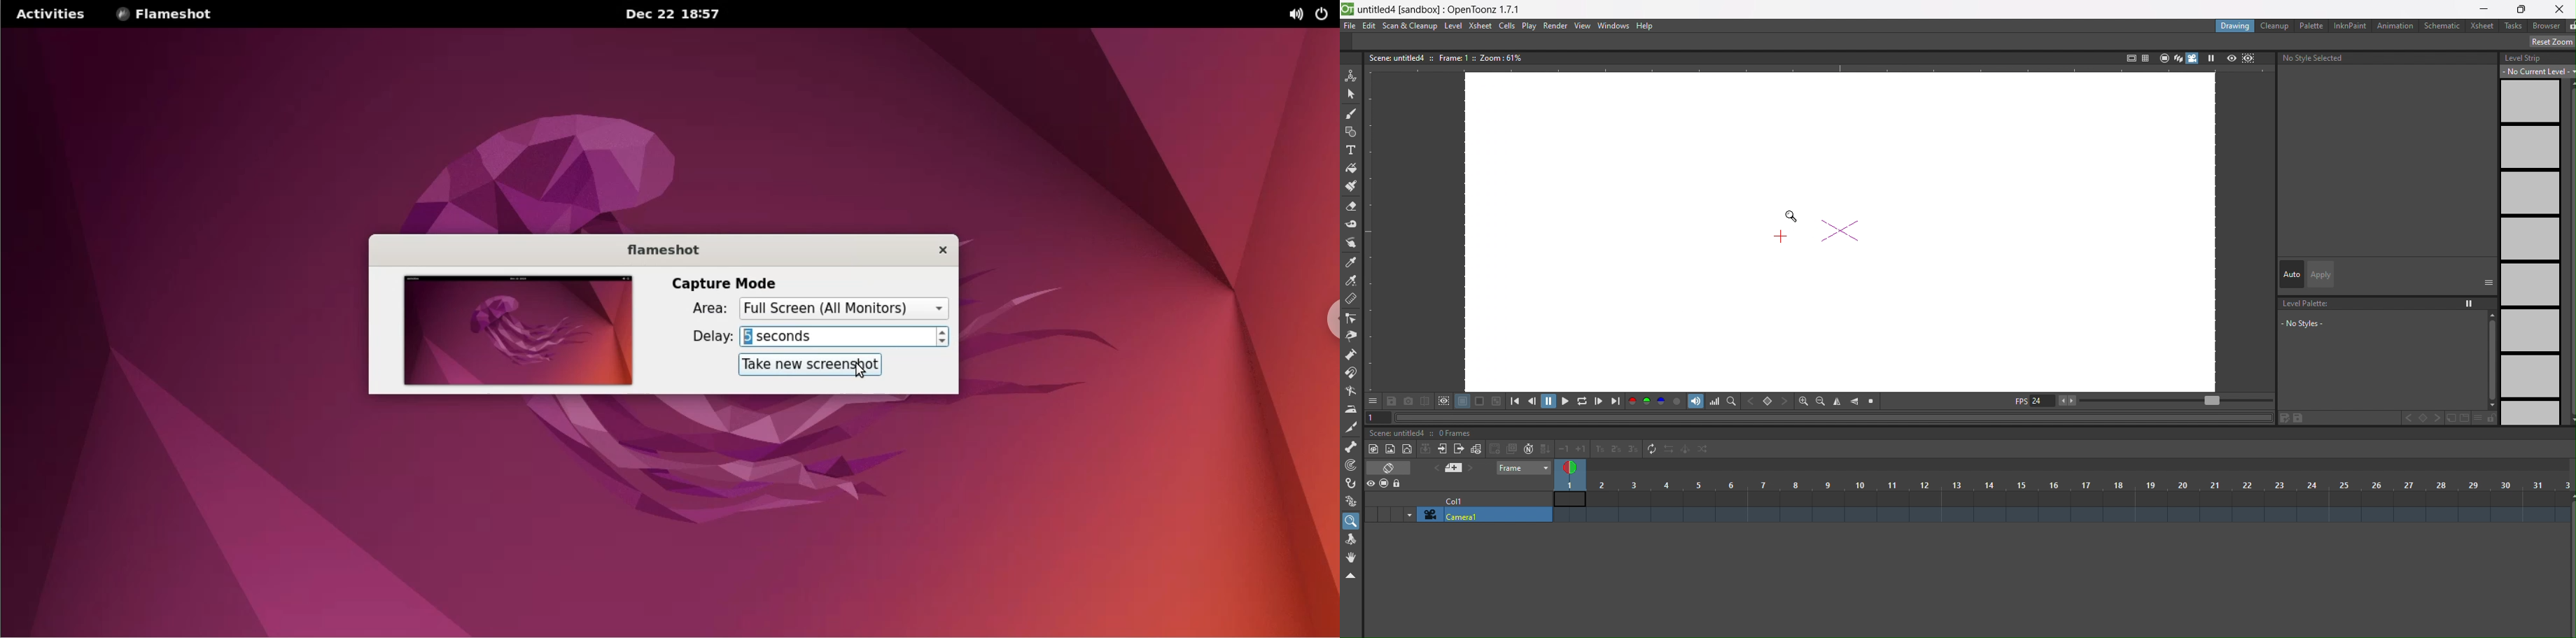 The width and height of the screenshot is (2576, 644). I want to click on hide toolbar, so click(1353, 577).